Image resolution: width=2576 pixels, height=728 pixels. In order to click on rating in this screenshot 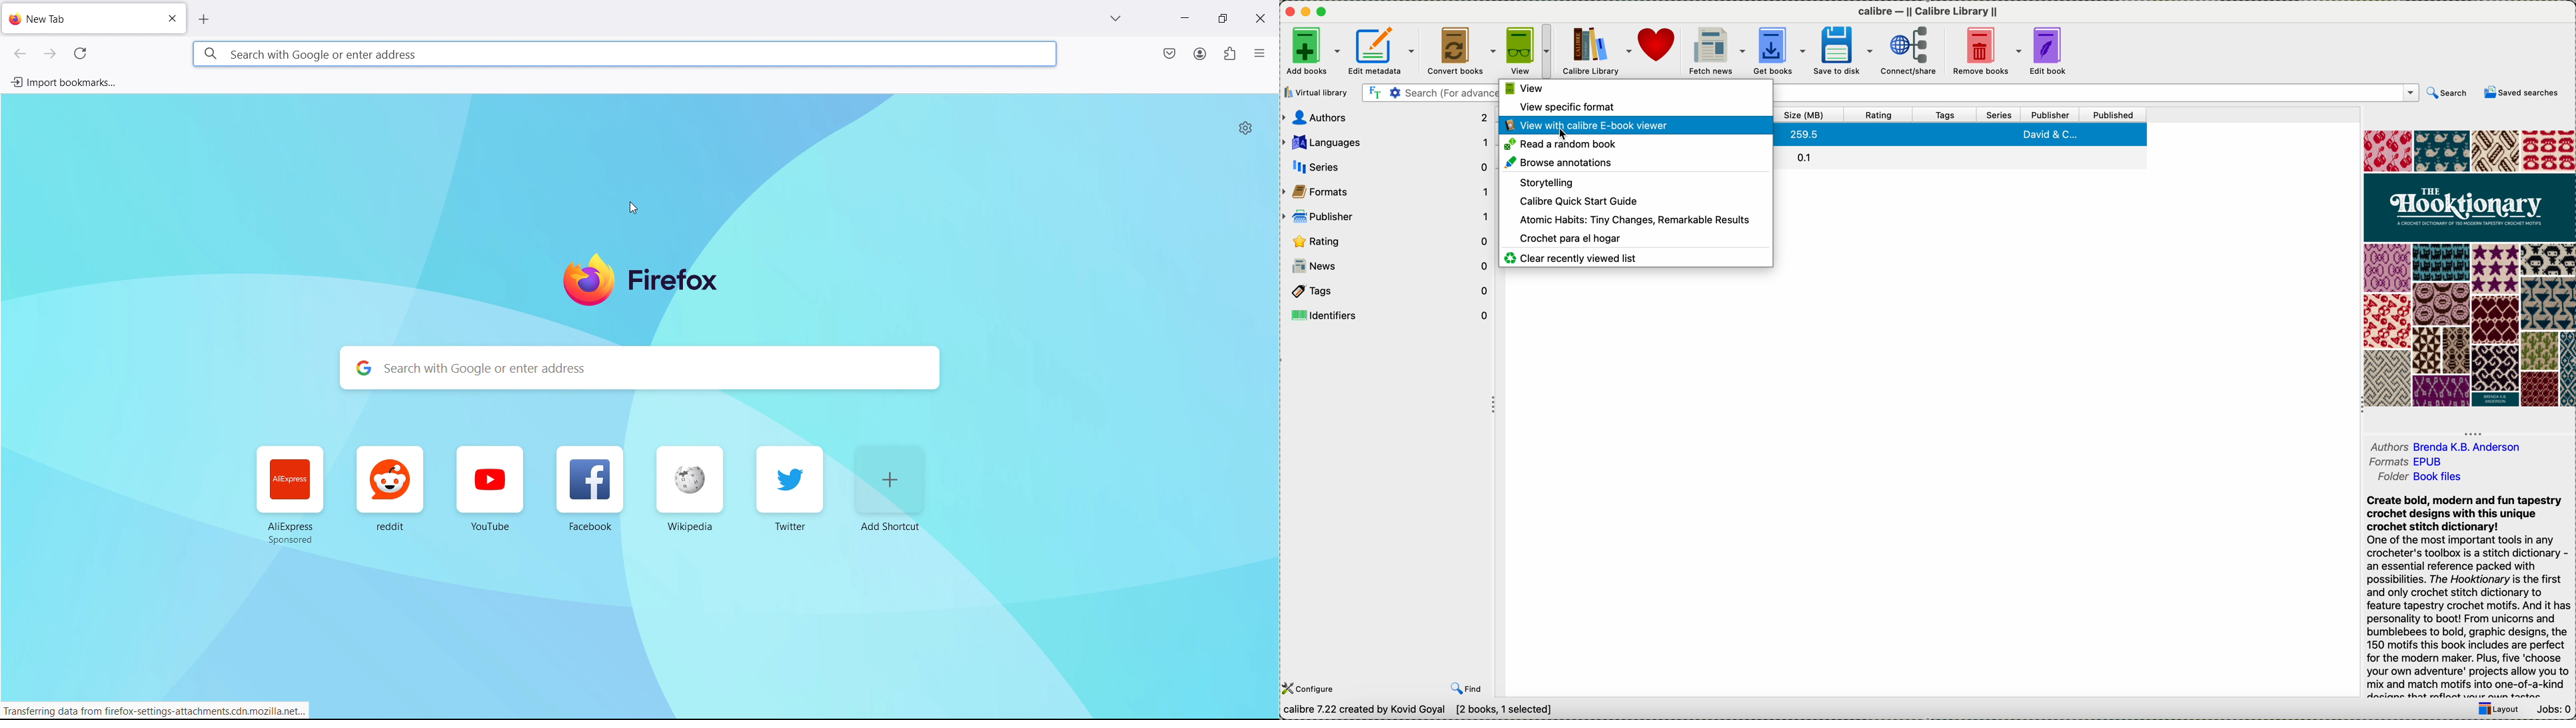, I will do `click(1389, 241)`.